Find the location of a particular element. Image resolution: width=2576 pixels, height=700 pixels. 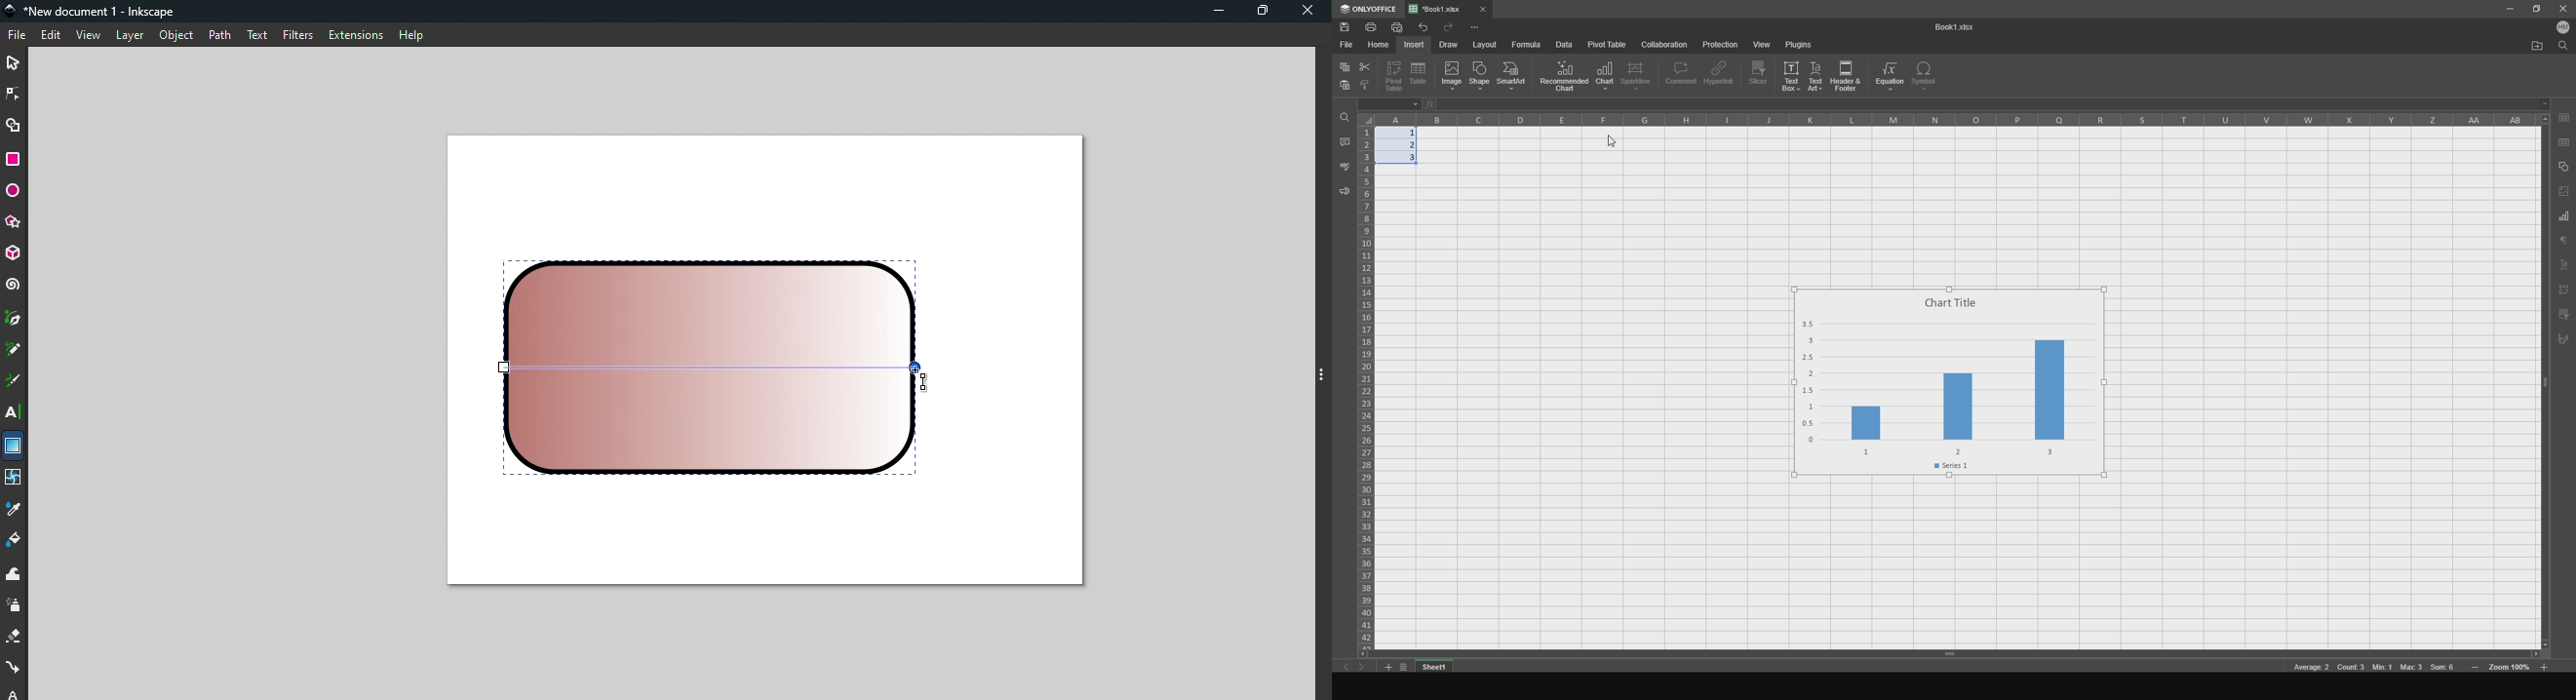

chart is located at coordinates (2565, 218).